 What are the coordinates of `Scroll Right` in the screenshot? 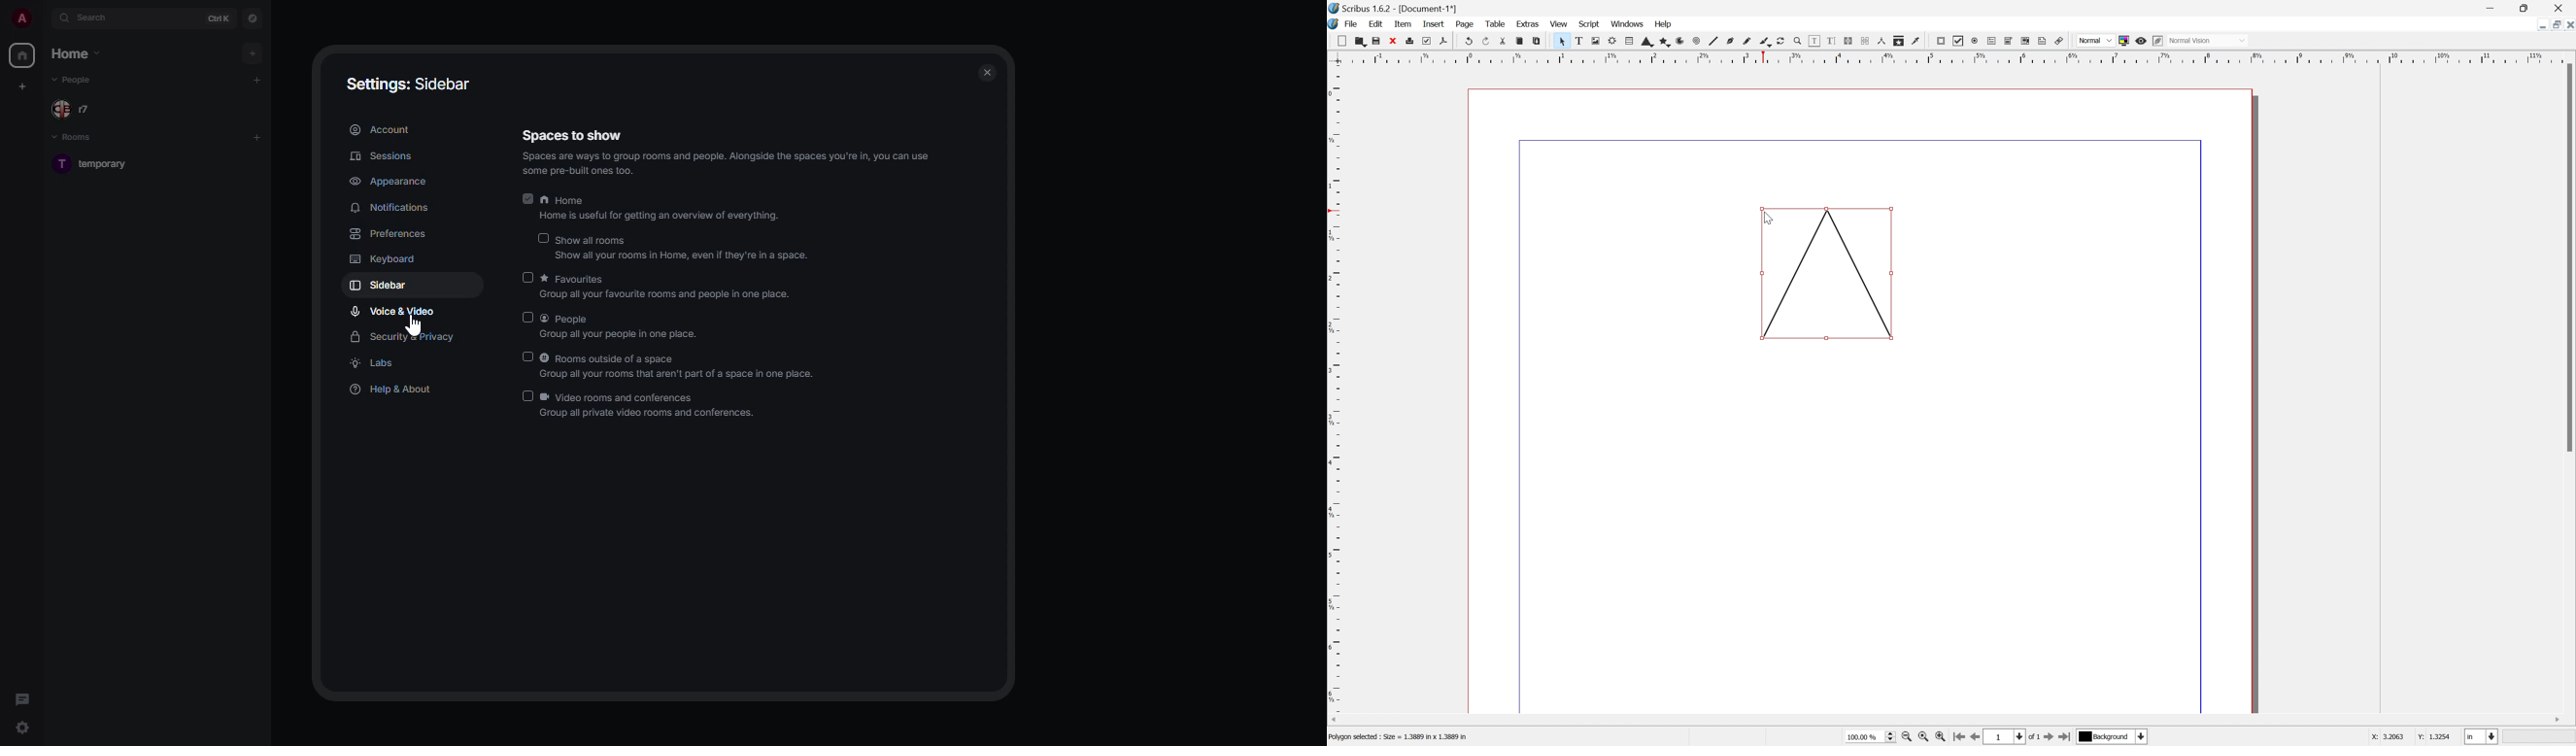 It's located at (2556, 721).